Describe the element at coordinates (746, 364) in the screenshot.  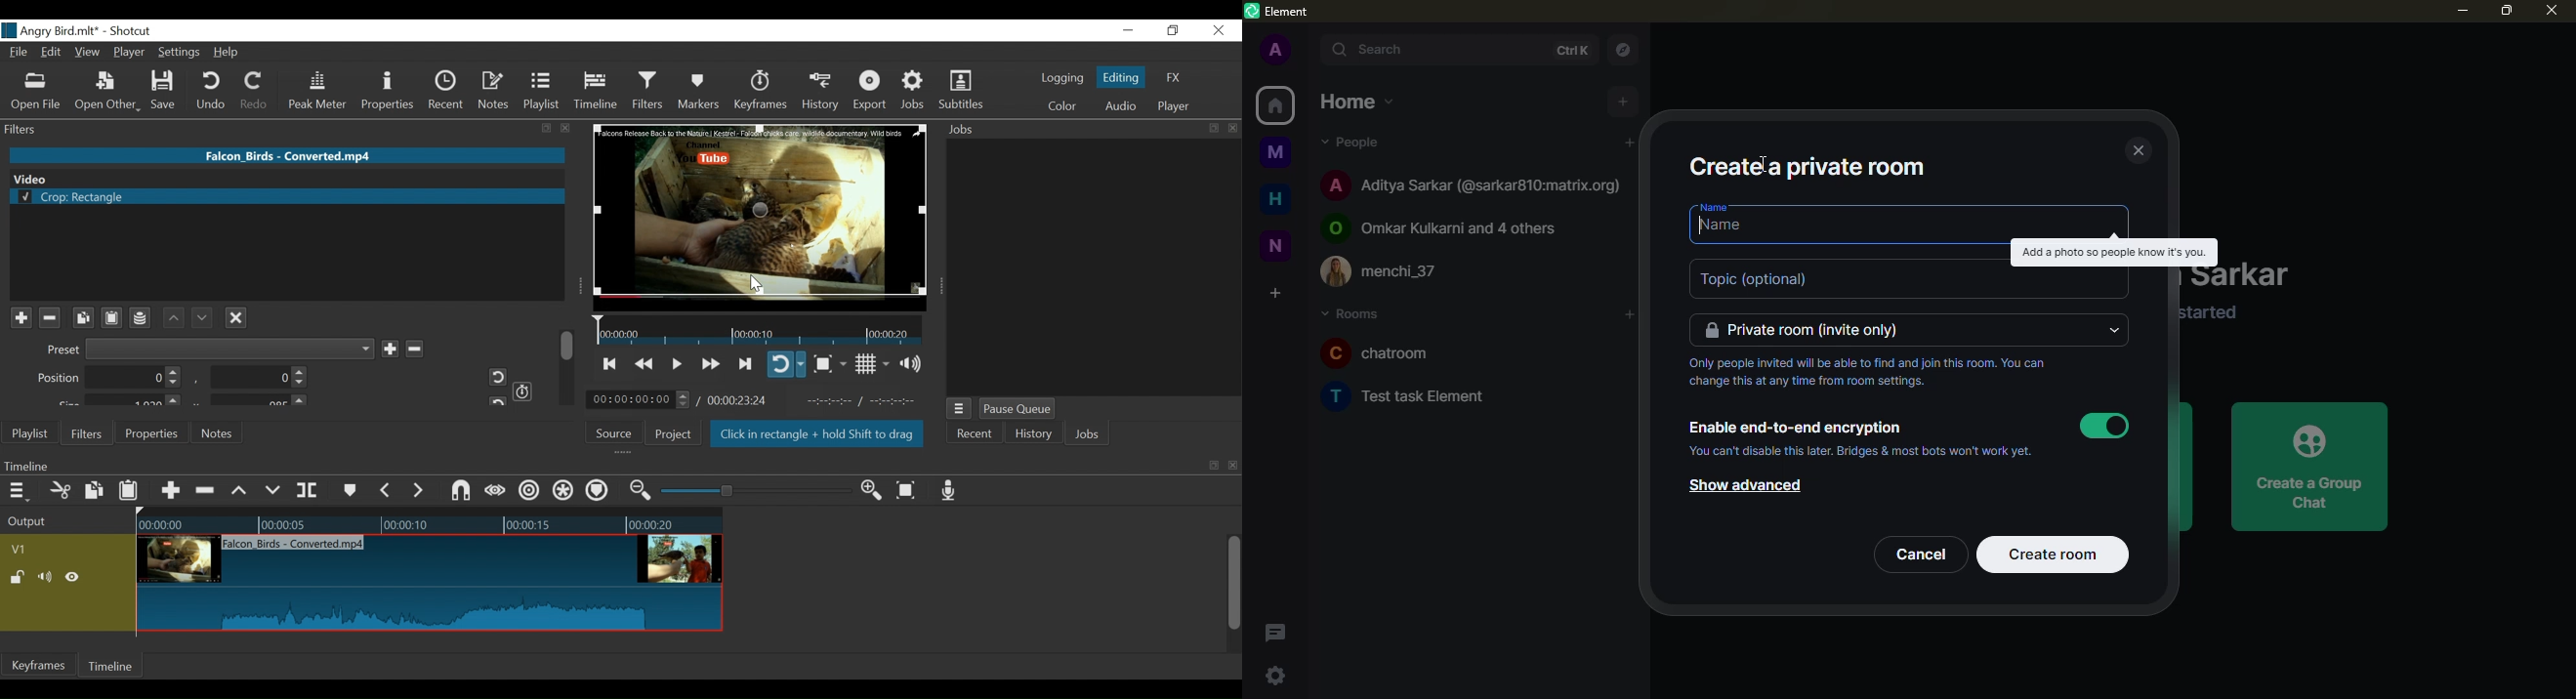
I see `Skip to the next point` at that location.